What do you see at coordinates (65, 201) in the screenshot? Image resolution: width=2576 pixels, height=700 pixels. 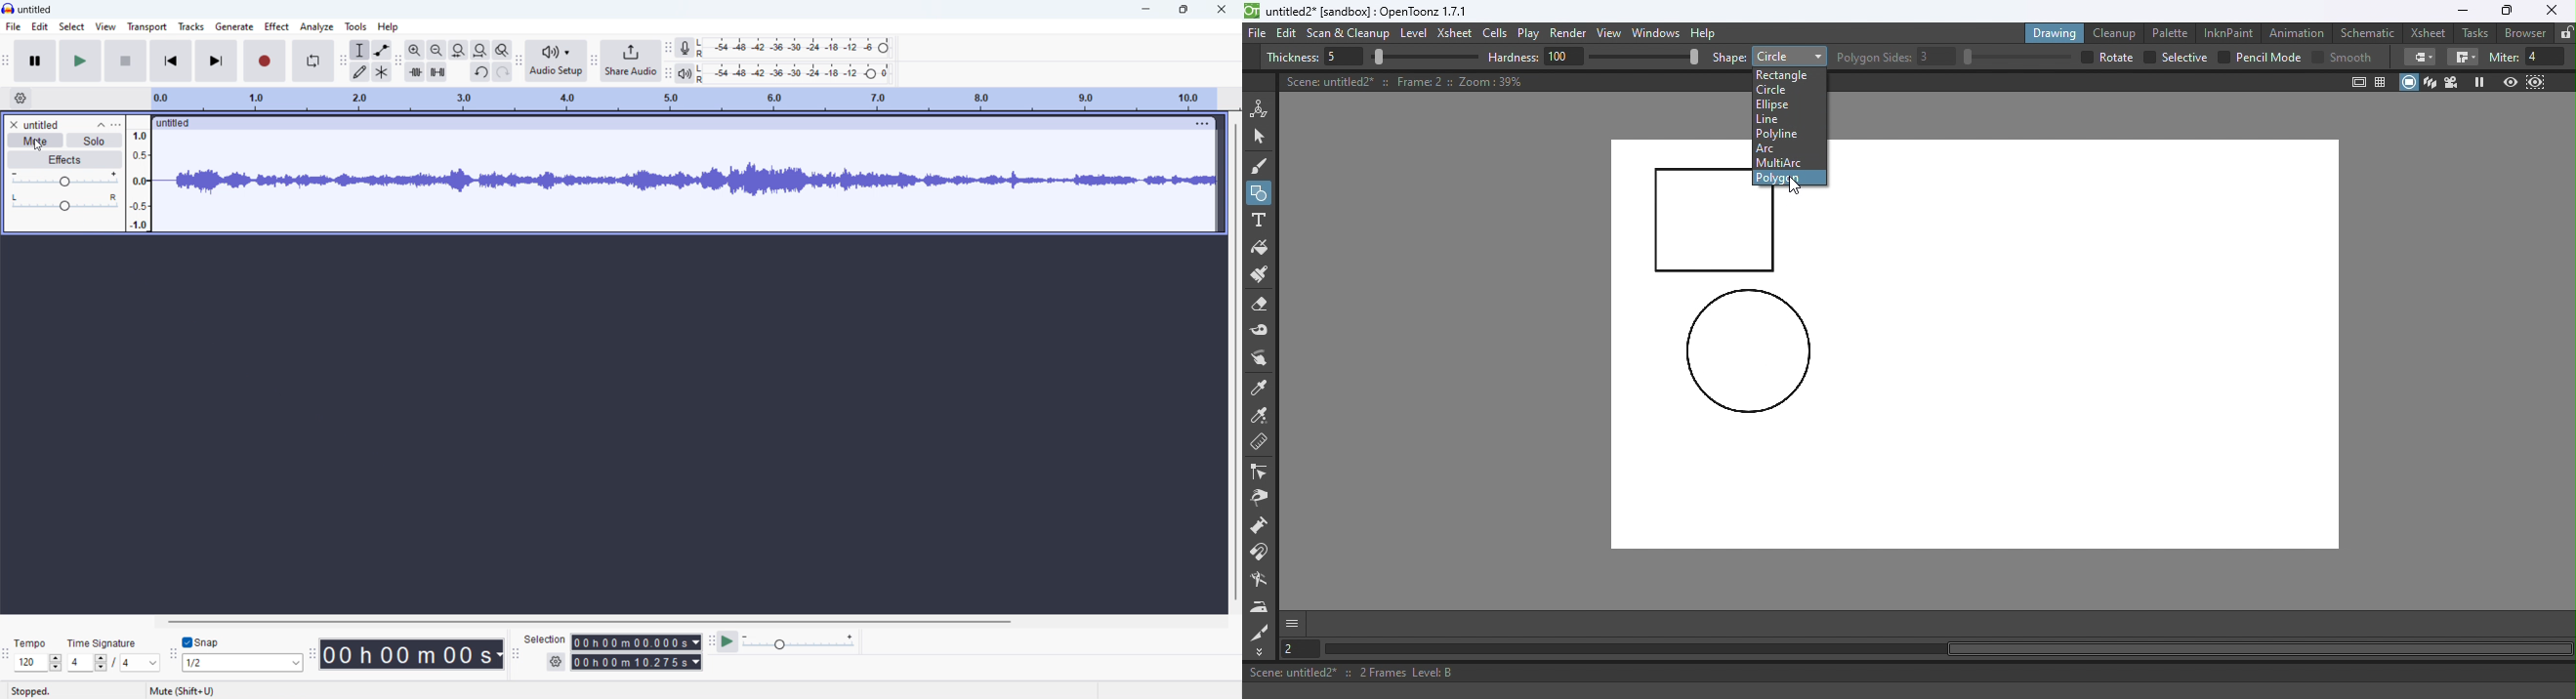 I see `pan` at bounding box center [65, 201].